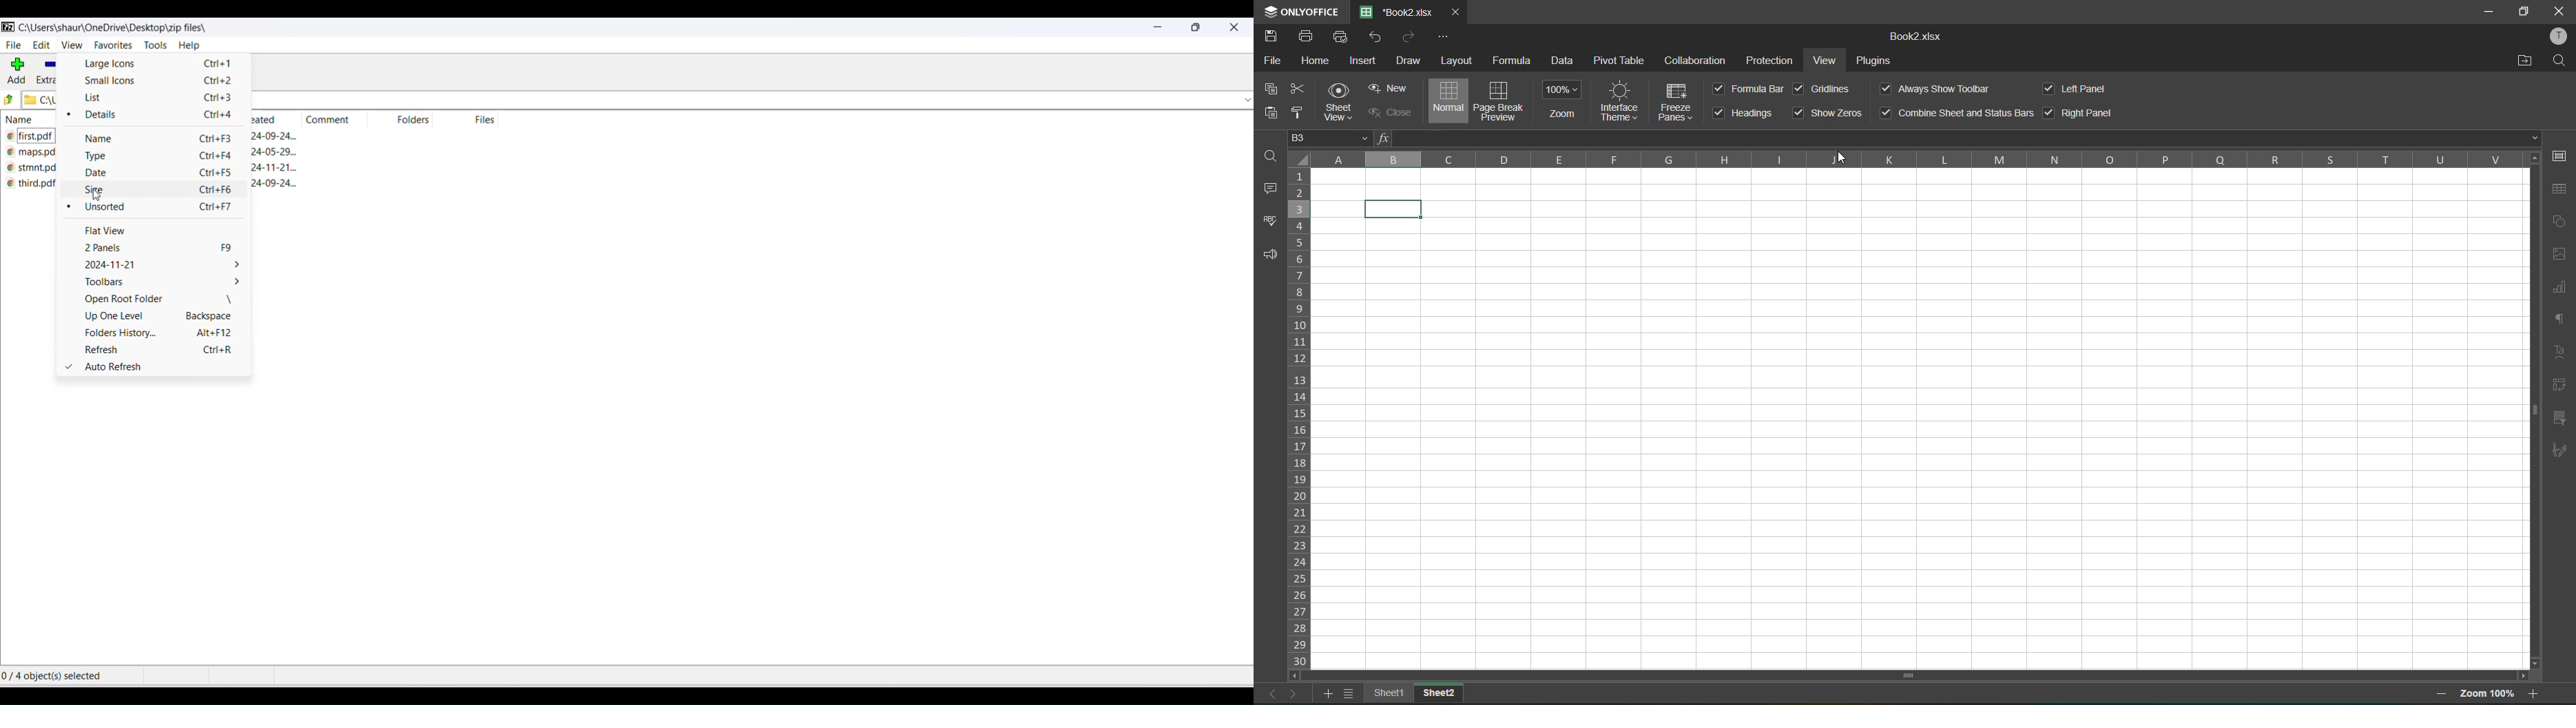  I want to click on freeze panes, so click(1677, 105).